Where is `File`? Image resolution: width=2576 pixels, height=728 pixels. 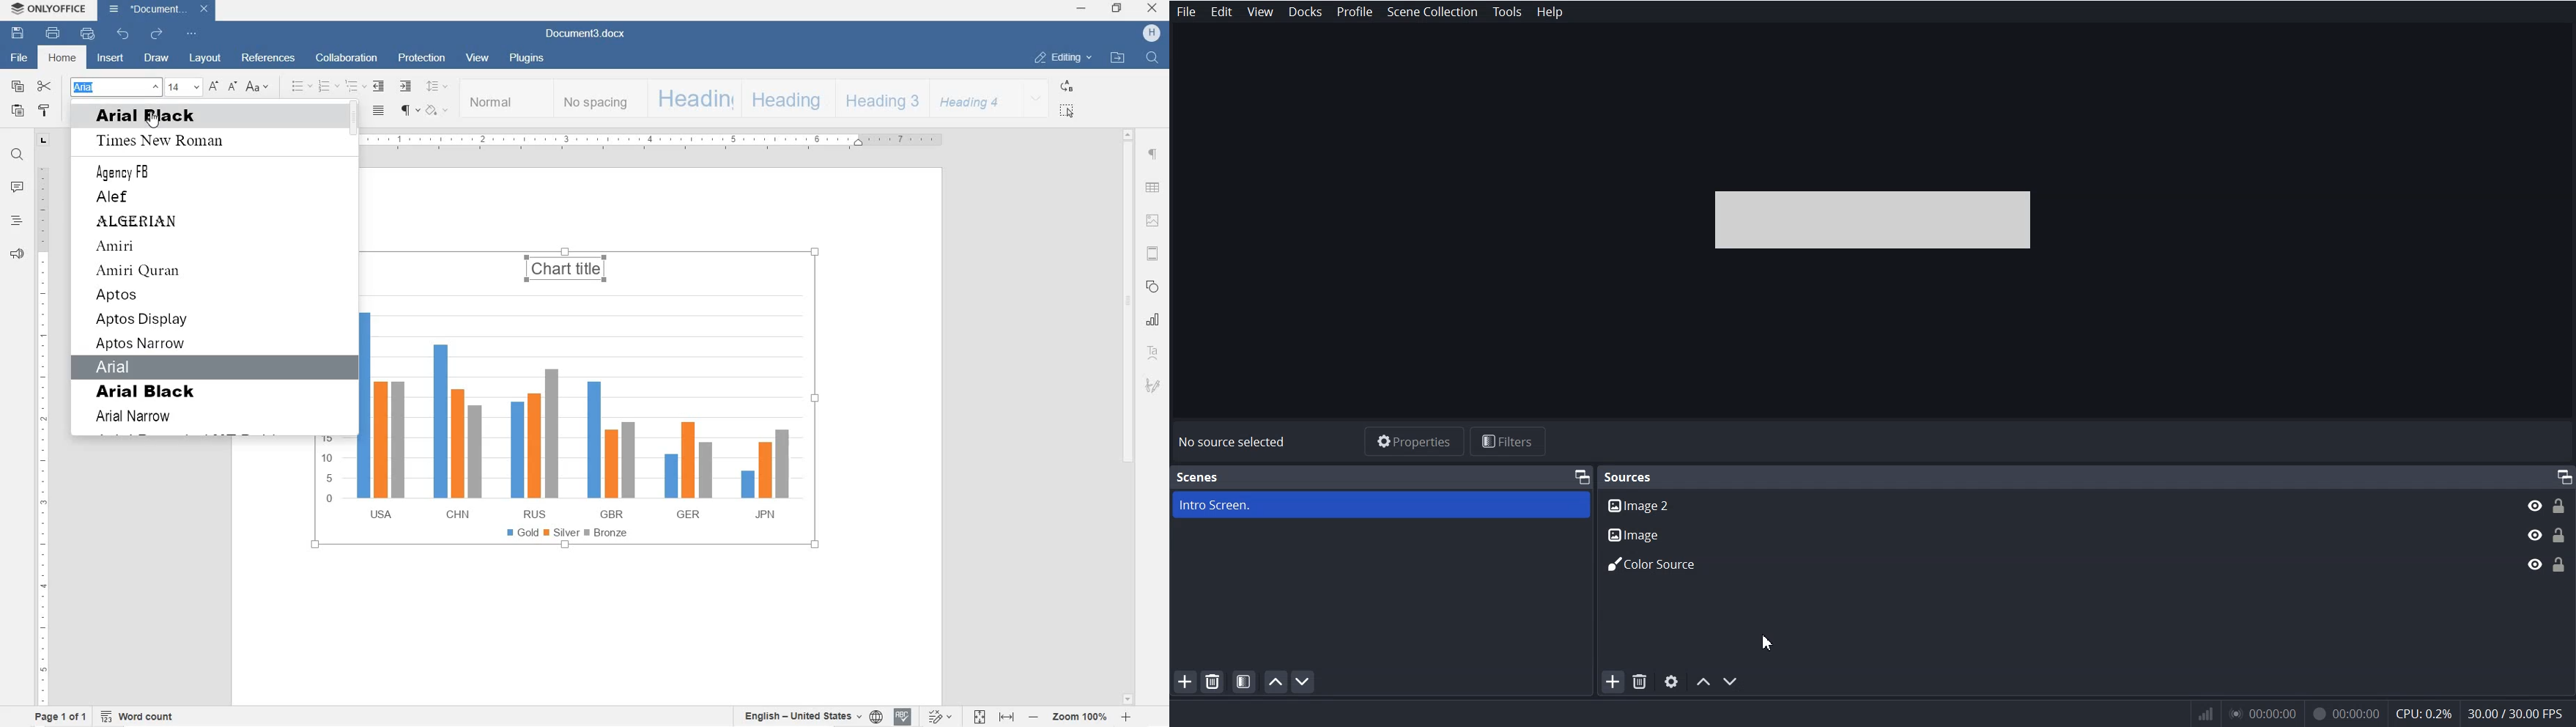
File is located at coordinates (1187, 12).